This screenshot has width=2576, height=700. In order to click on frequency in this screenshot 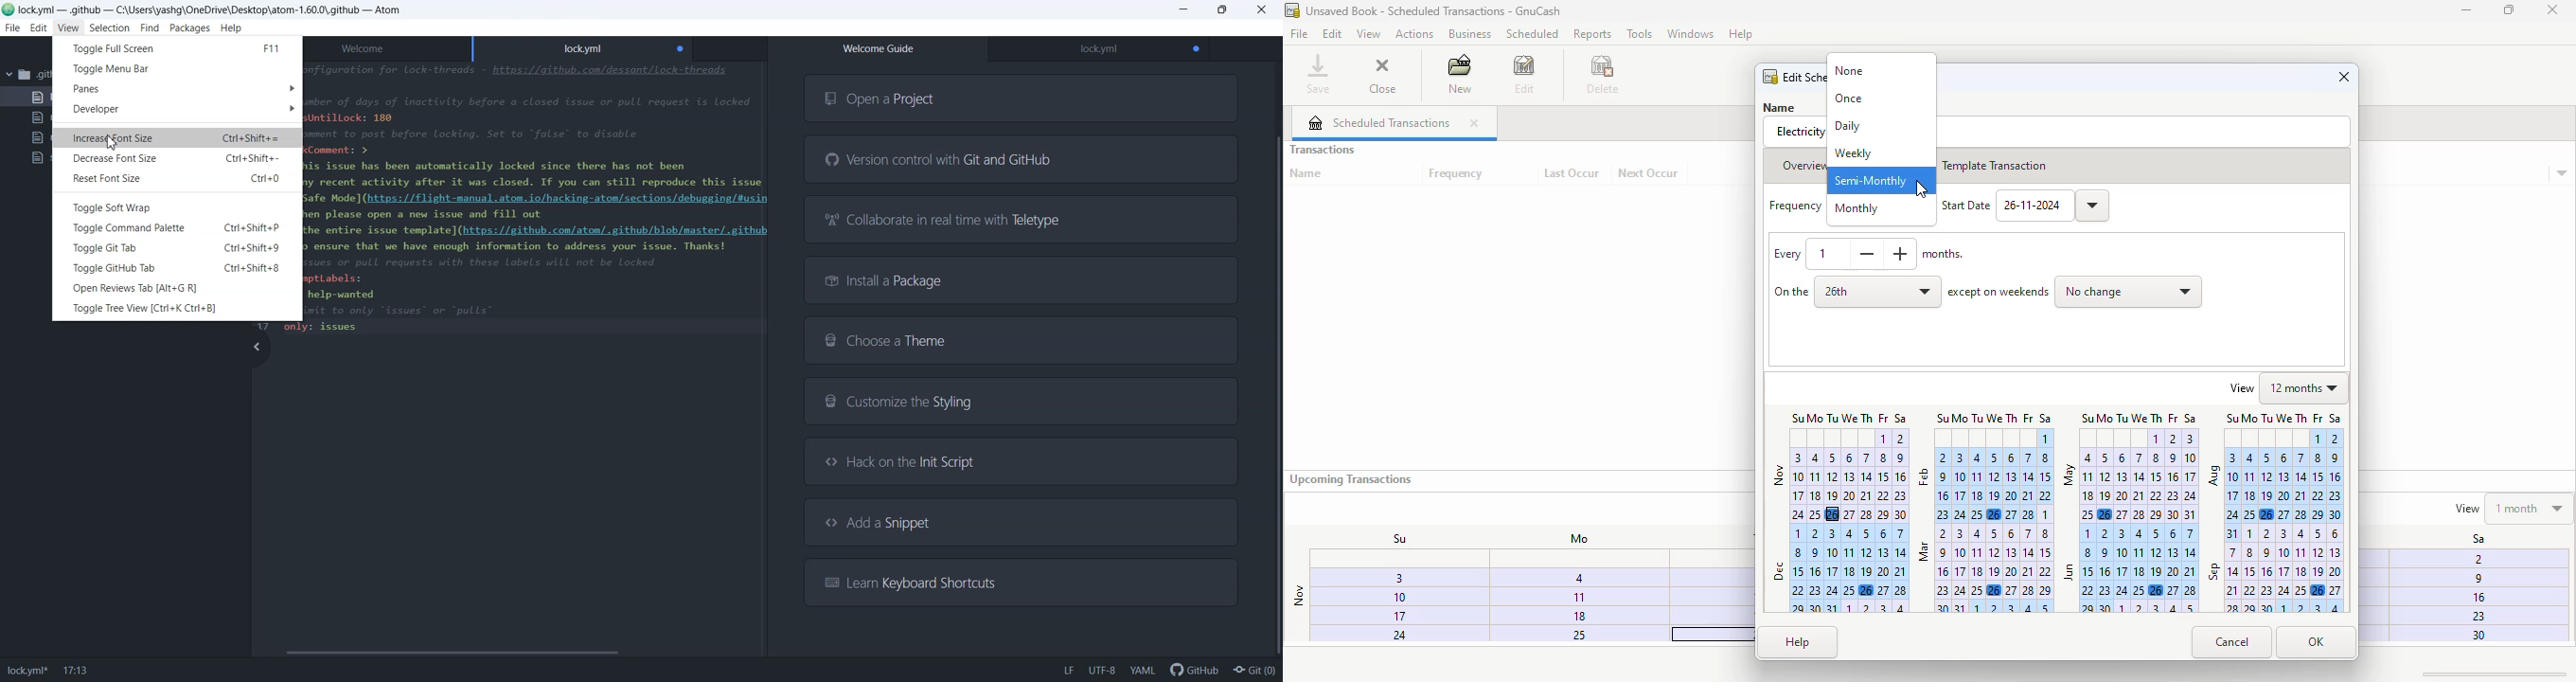, I will do `click(1457, 174)`.